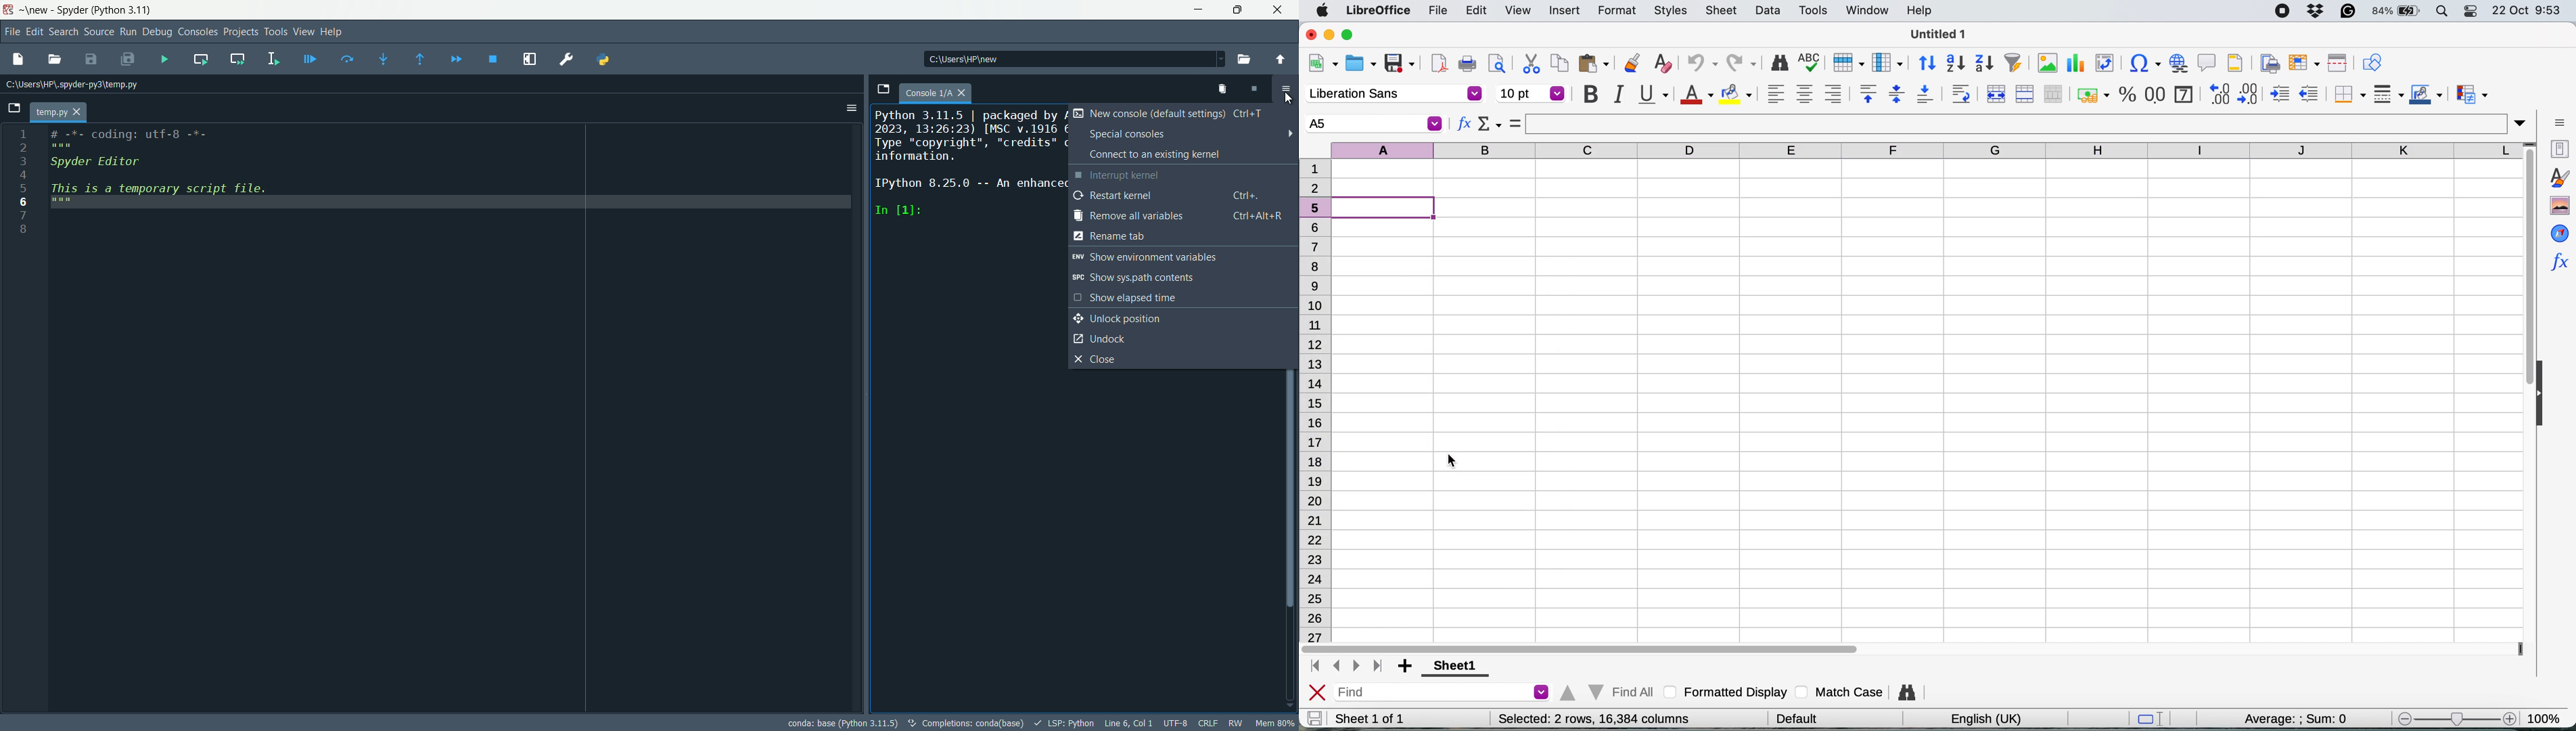 This screenshot has width=2576, height=756. Describe the element at coordinates (1311, 33) in the screenshot. I see `close` at that location.